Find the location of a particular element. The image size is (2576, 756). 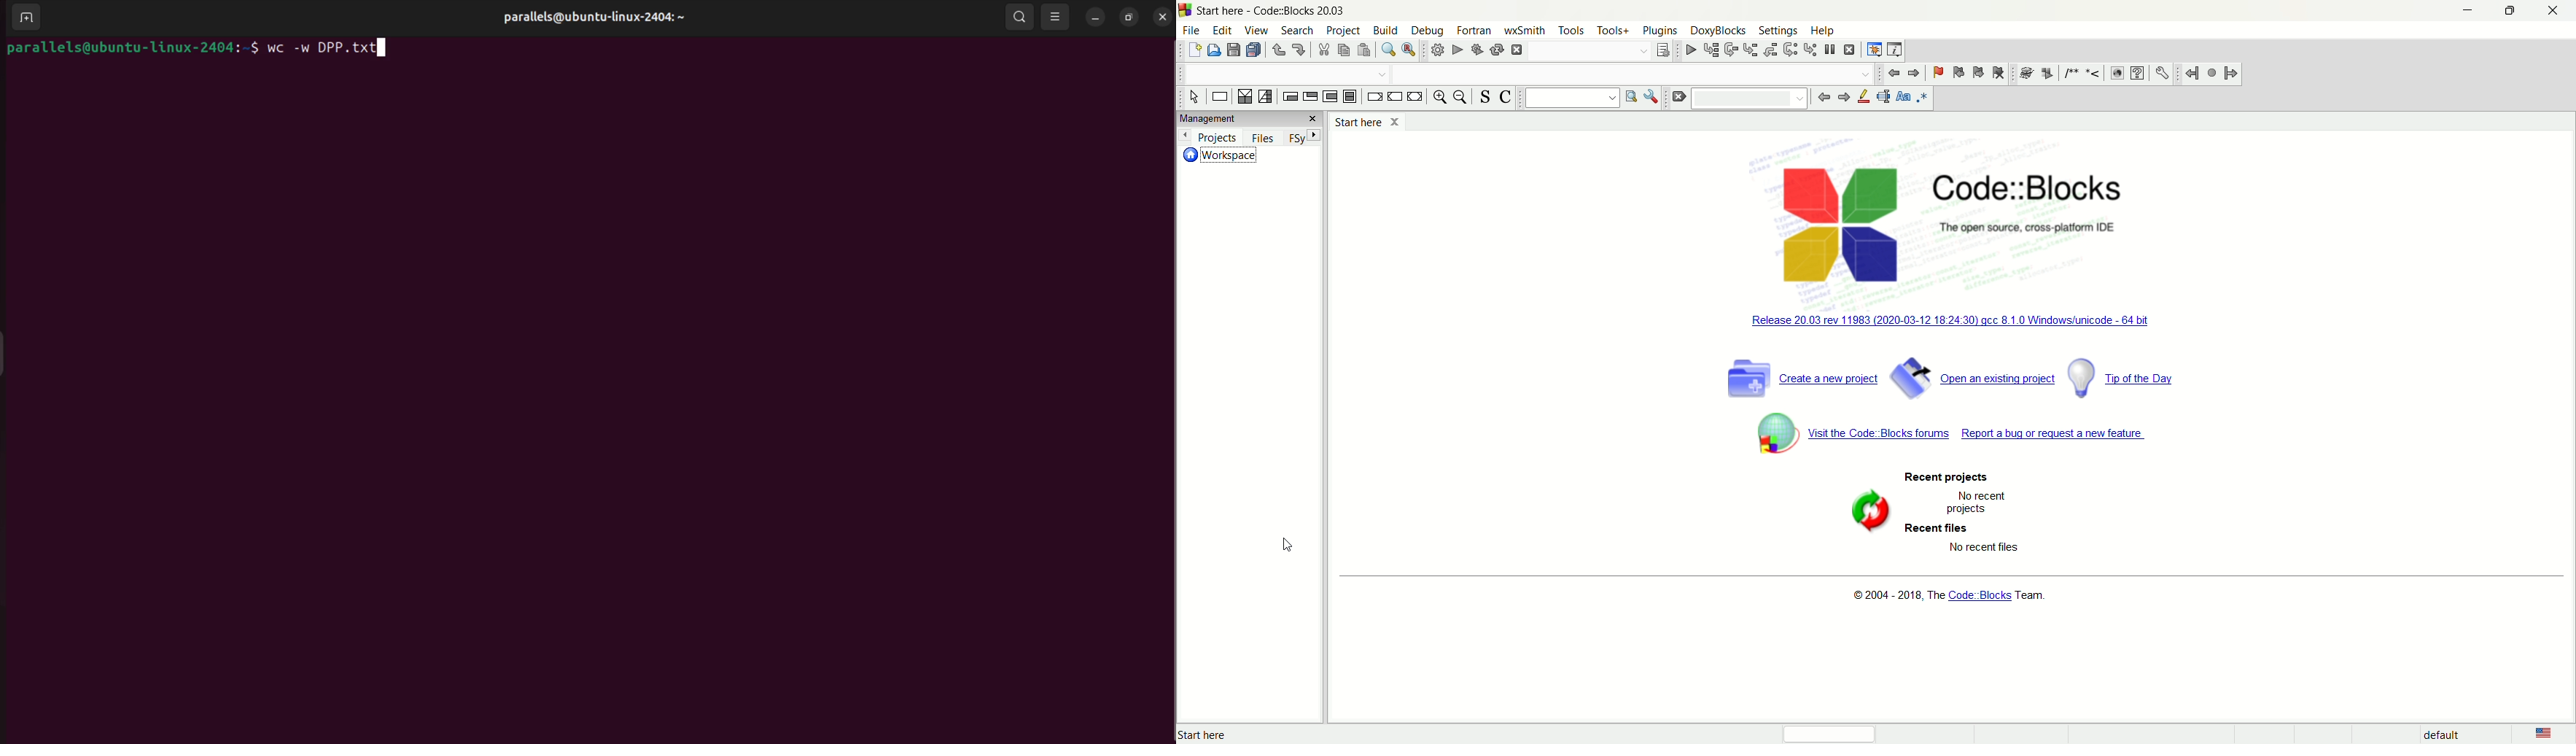

view is located at coordinates (1258, 31).